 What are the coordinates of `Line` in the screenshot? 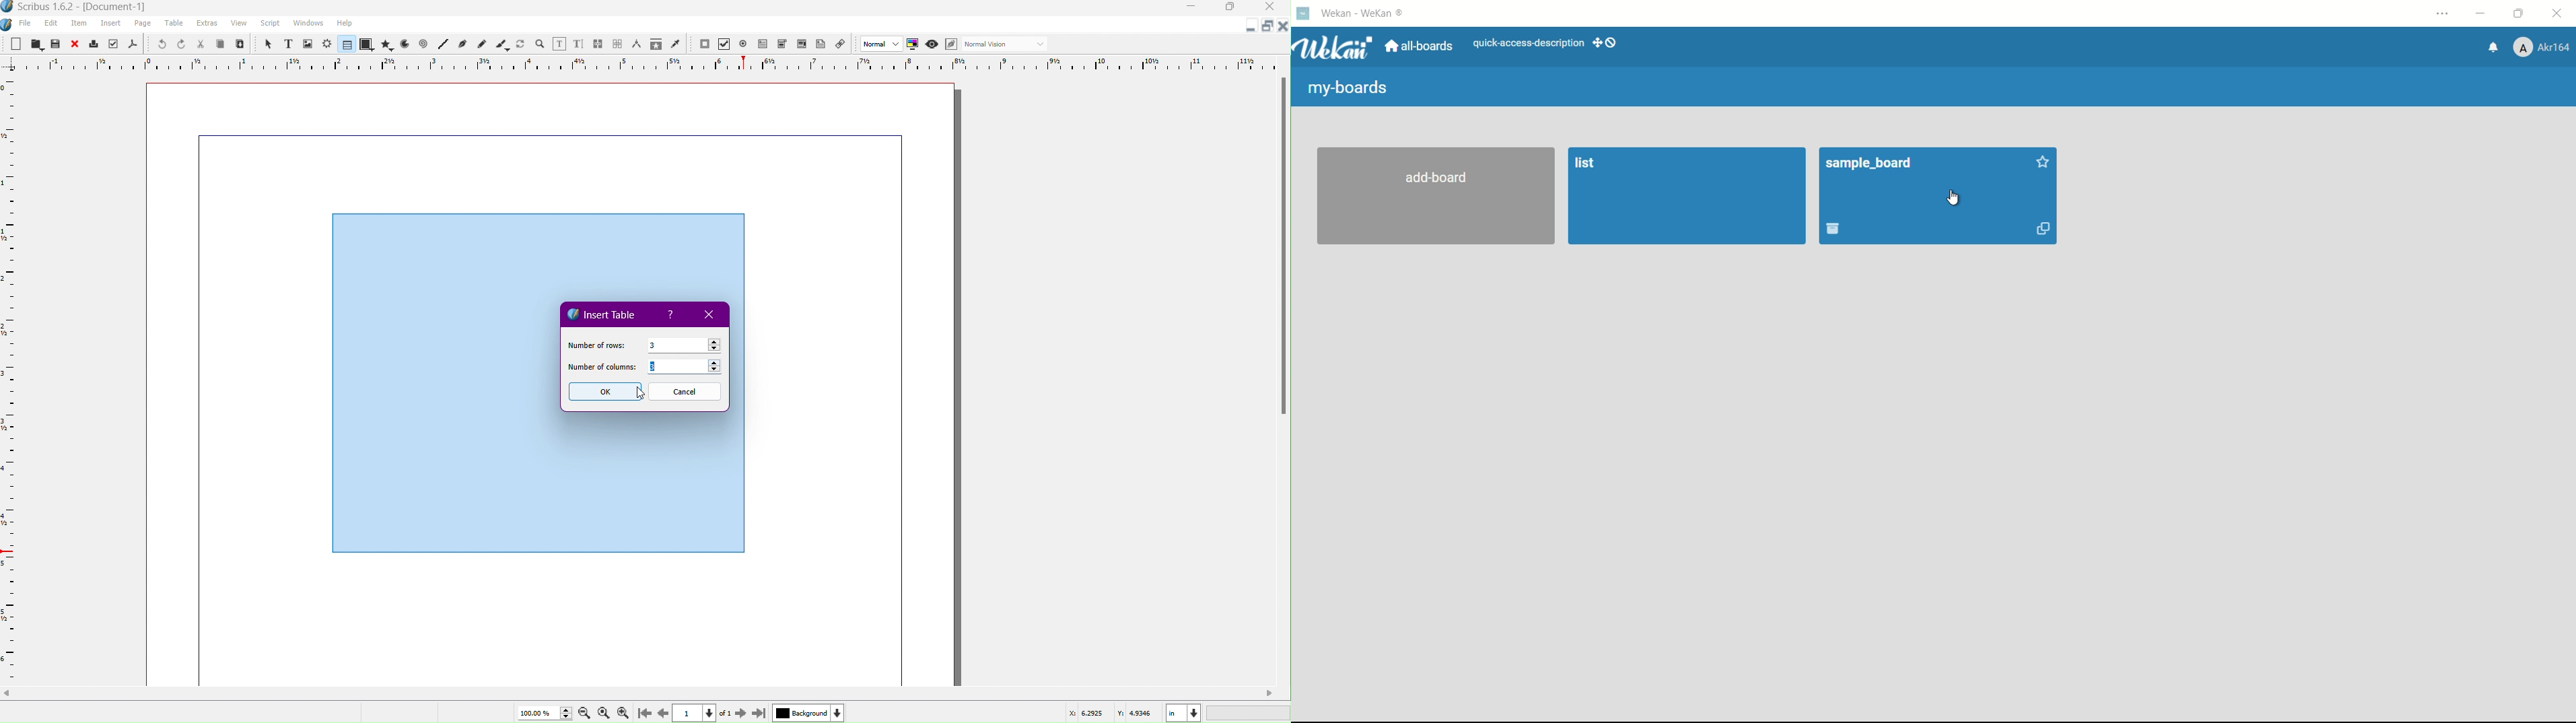 It's located at (442, 44).